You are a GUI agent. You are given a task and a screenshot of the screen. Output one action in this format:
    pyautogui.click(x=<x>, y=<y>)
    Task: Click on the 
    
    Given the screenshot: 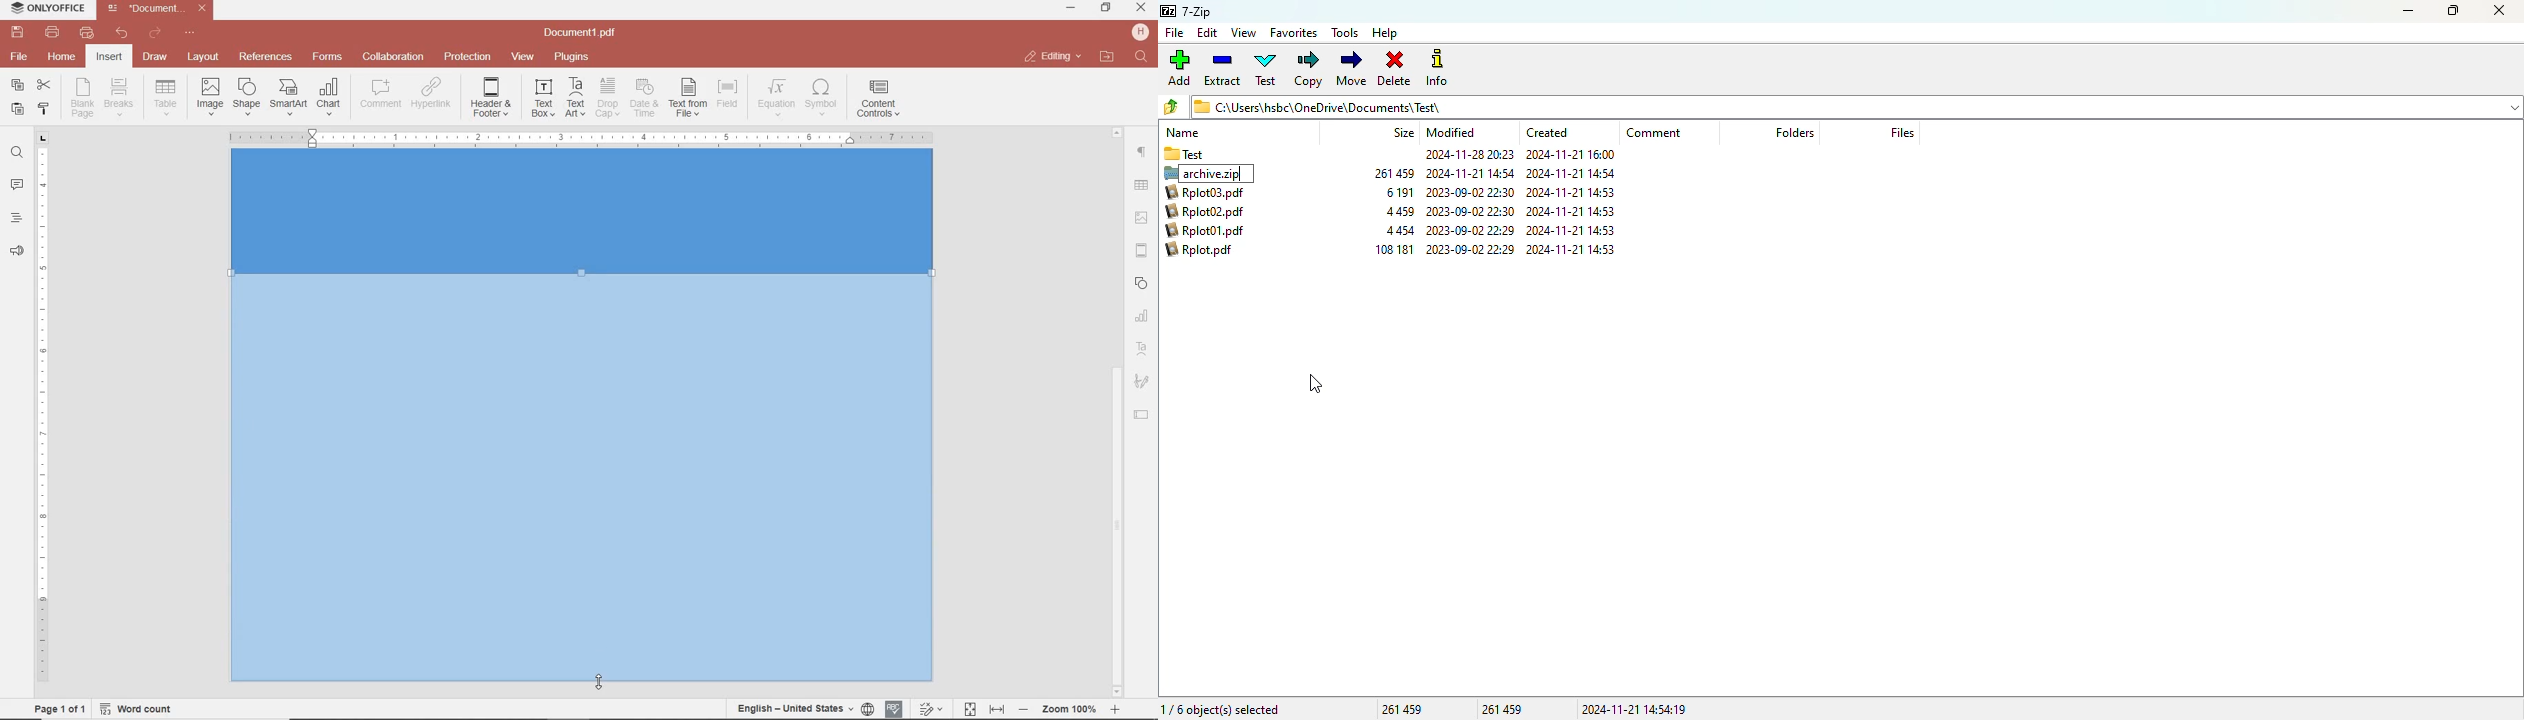 What is the action you would take?
    pyautogui.click(x=580, y=136)
    